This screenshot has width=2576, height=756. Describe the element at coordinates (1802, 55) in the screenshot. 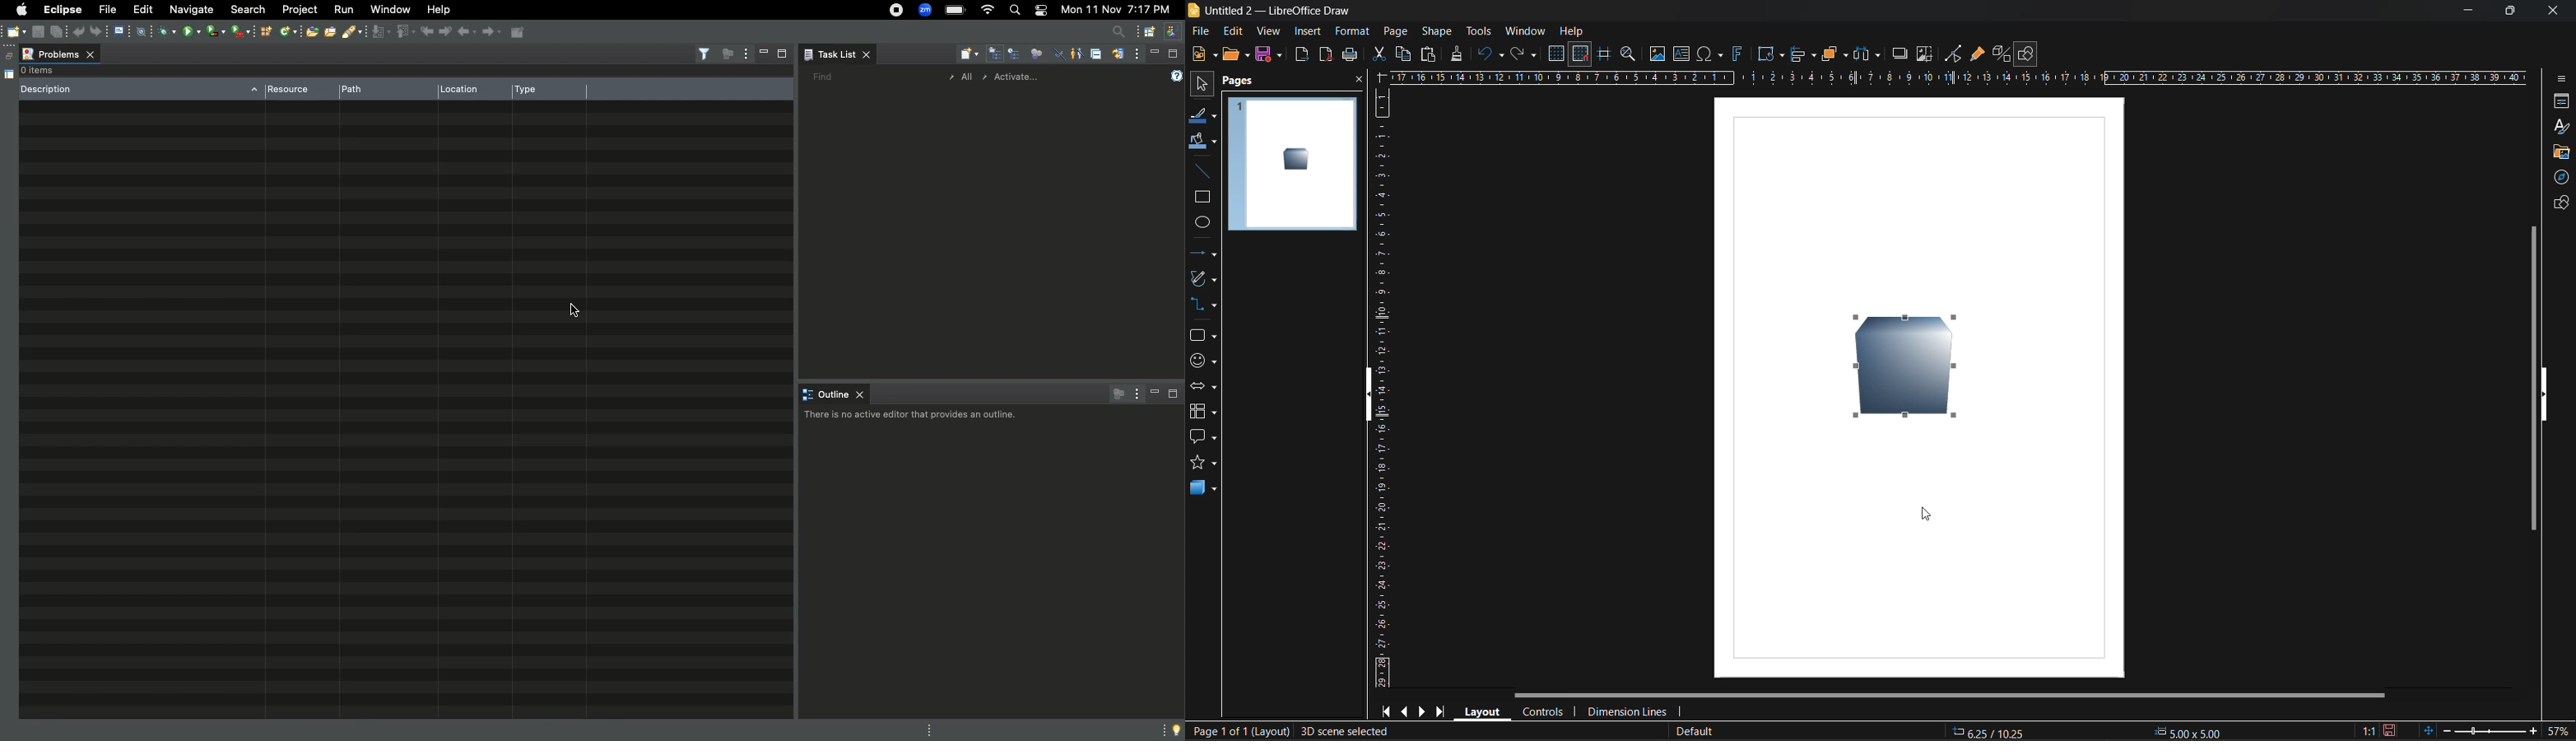

I see `align objects` at that location.